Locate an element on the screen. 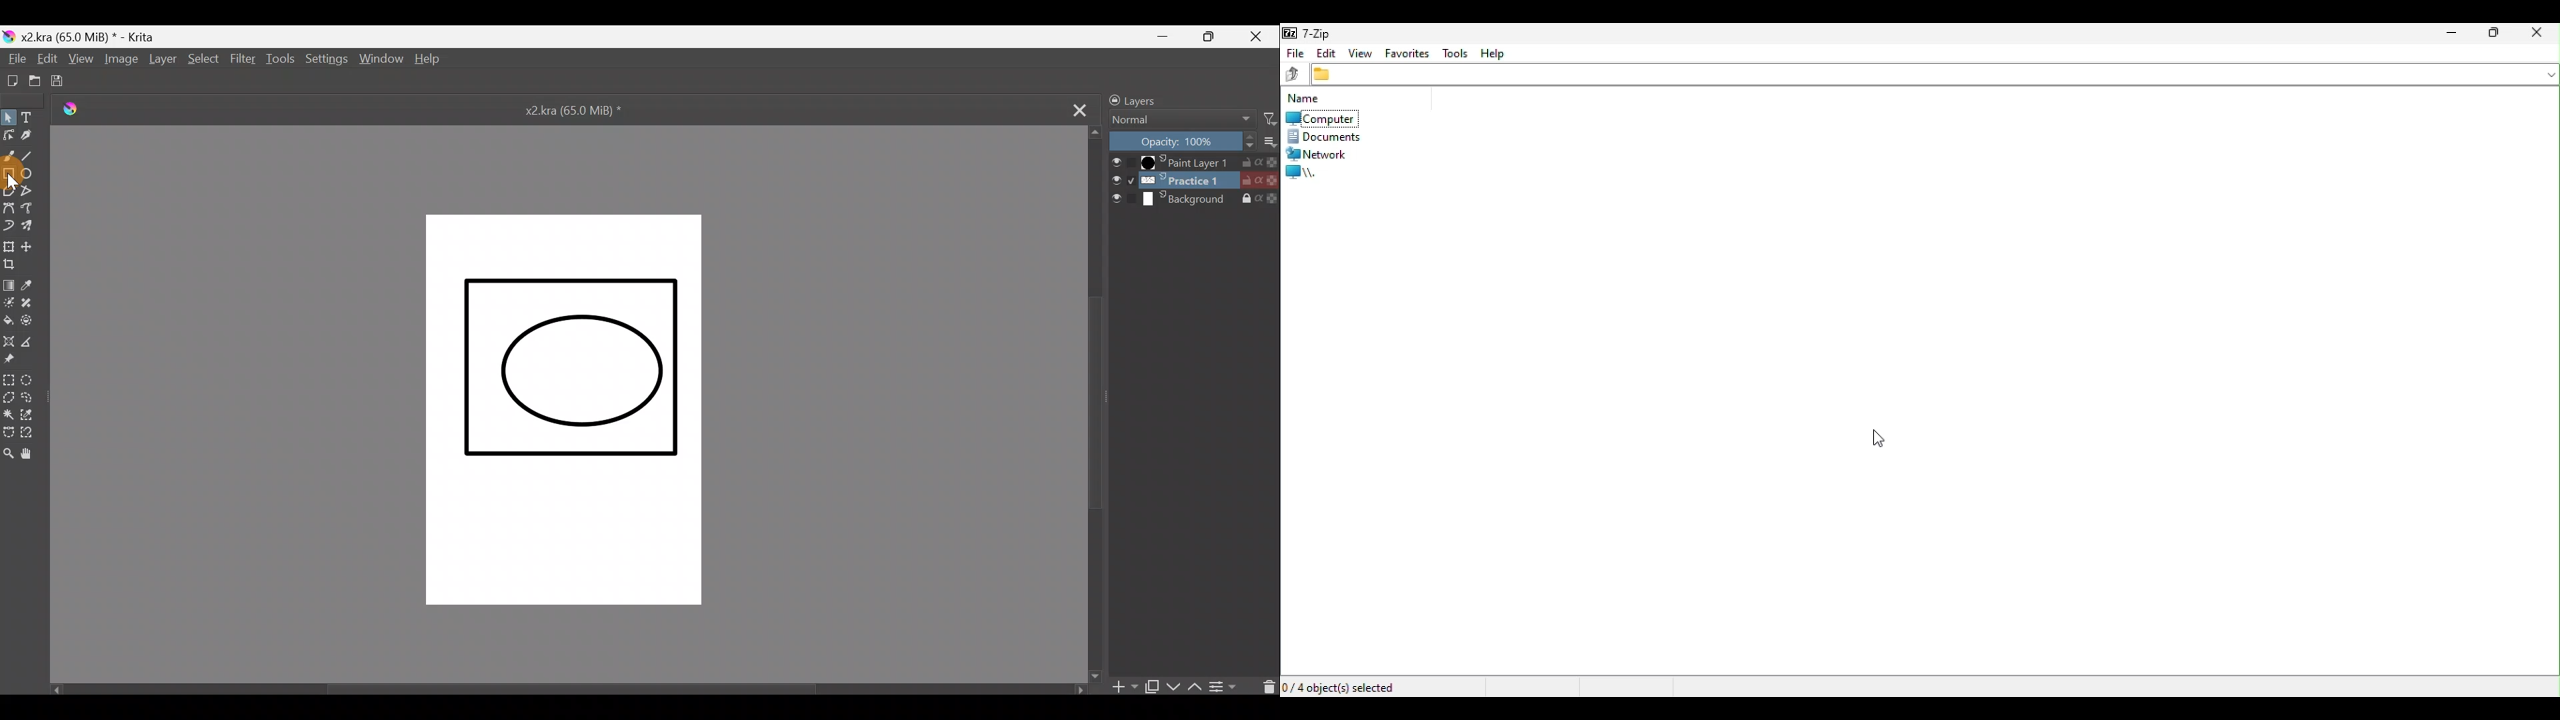 The width and height of the screenshot is (2576, 728). Documents  is located at coordinates (1333, 138).